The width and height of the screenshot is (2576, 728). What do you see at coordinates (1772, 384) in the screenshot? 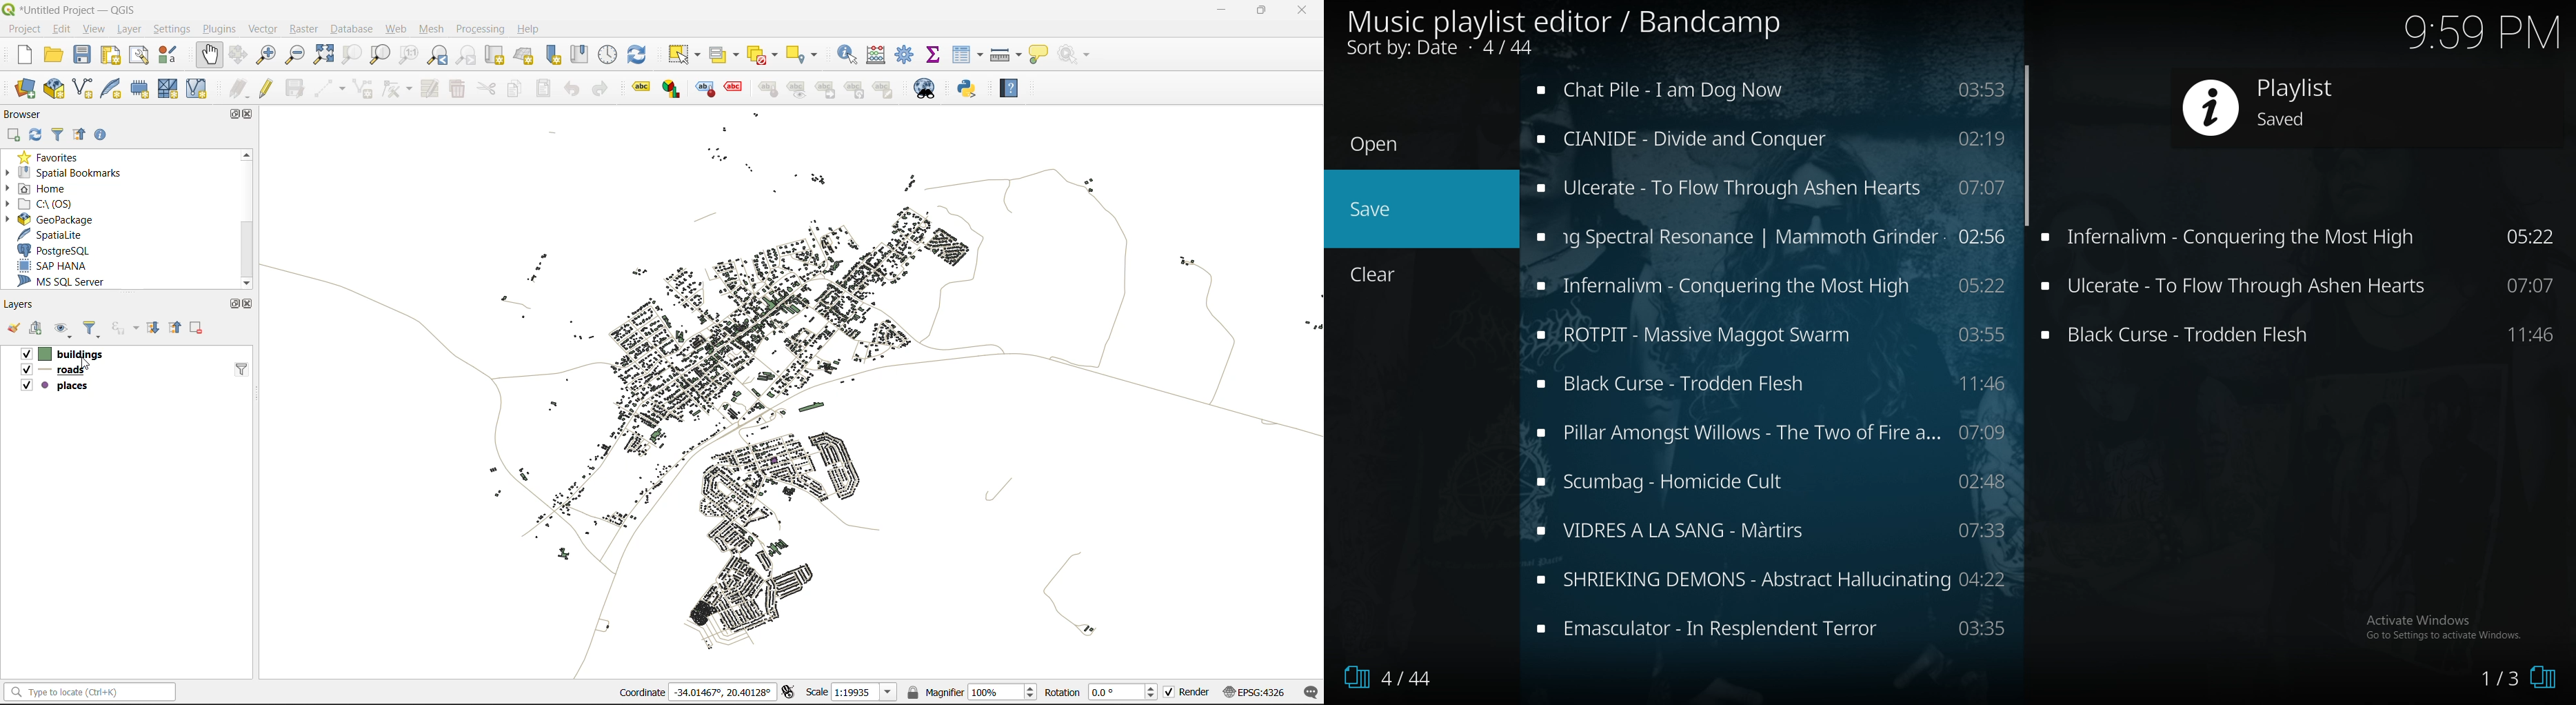
I see `music` at bounding box center [1772, 384].